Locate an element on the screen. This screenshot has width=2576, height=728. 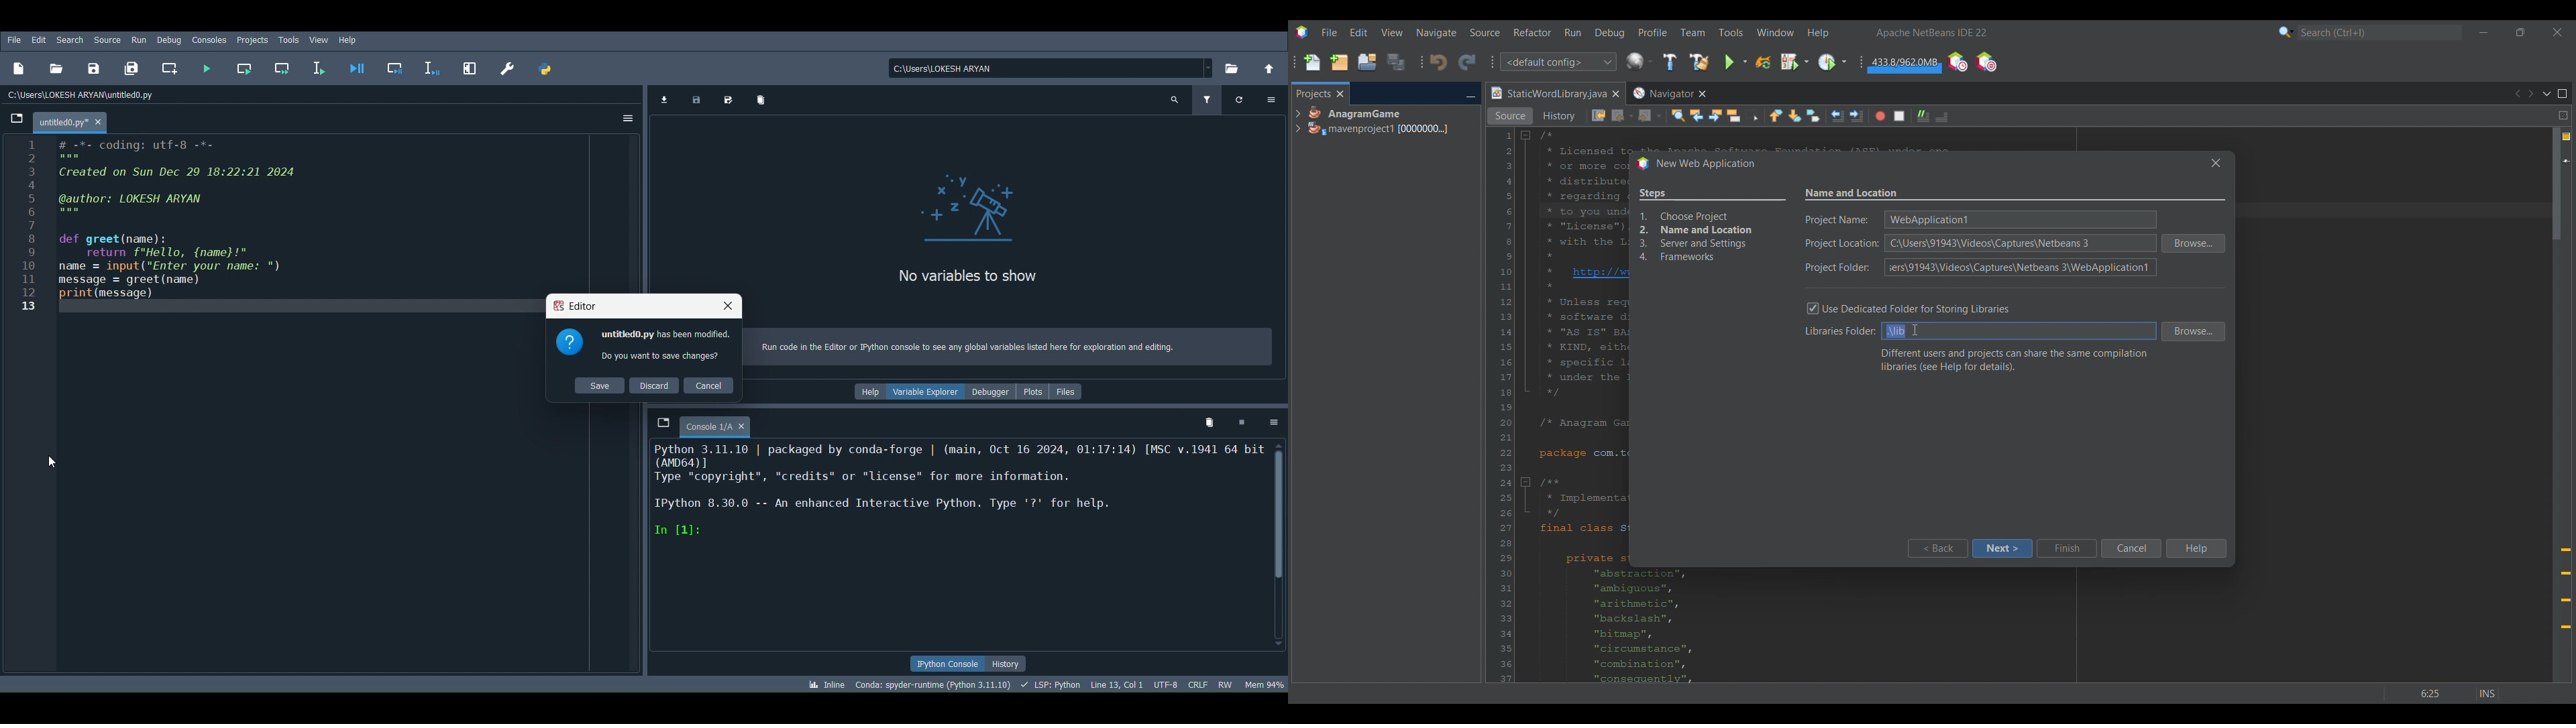
untitled0.py has been modified. is located at coordinates (666, 334).